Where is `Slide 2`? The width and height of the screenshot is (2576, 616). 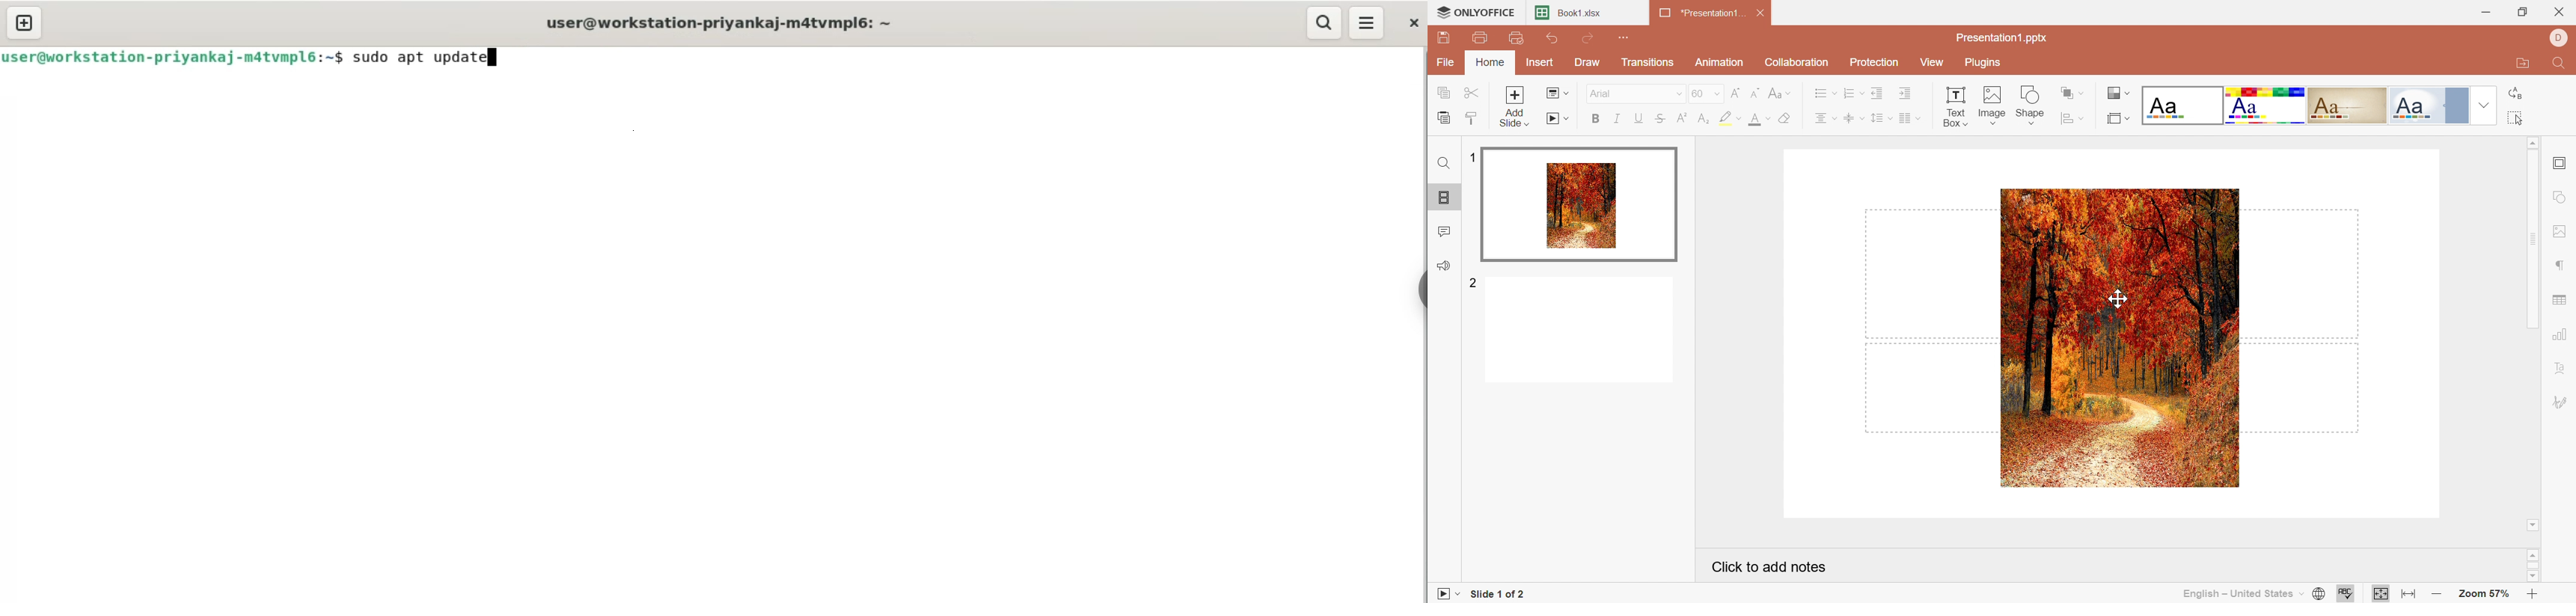 Slide 2 is located at coordinates (1580, 331).